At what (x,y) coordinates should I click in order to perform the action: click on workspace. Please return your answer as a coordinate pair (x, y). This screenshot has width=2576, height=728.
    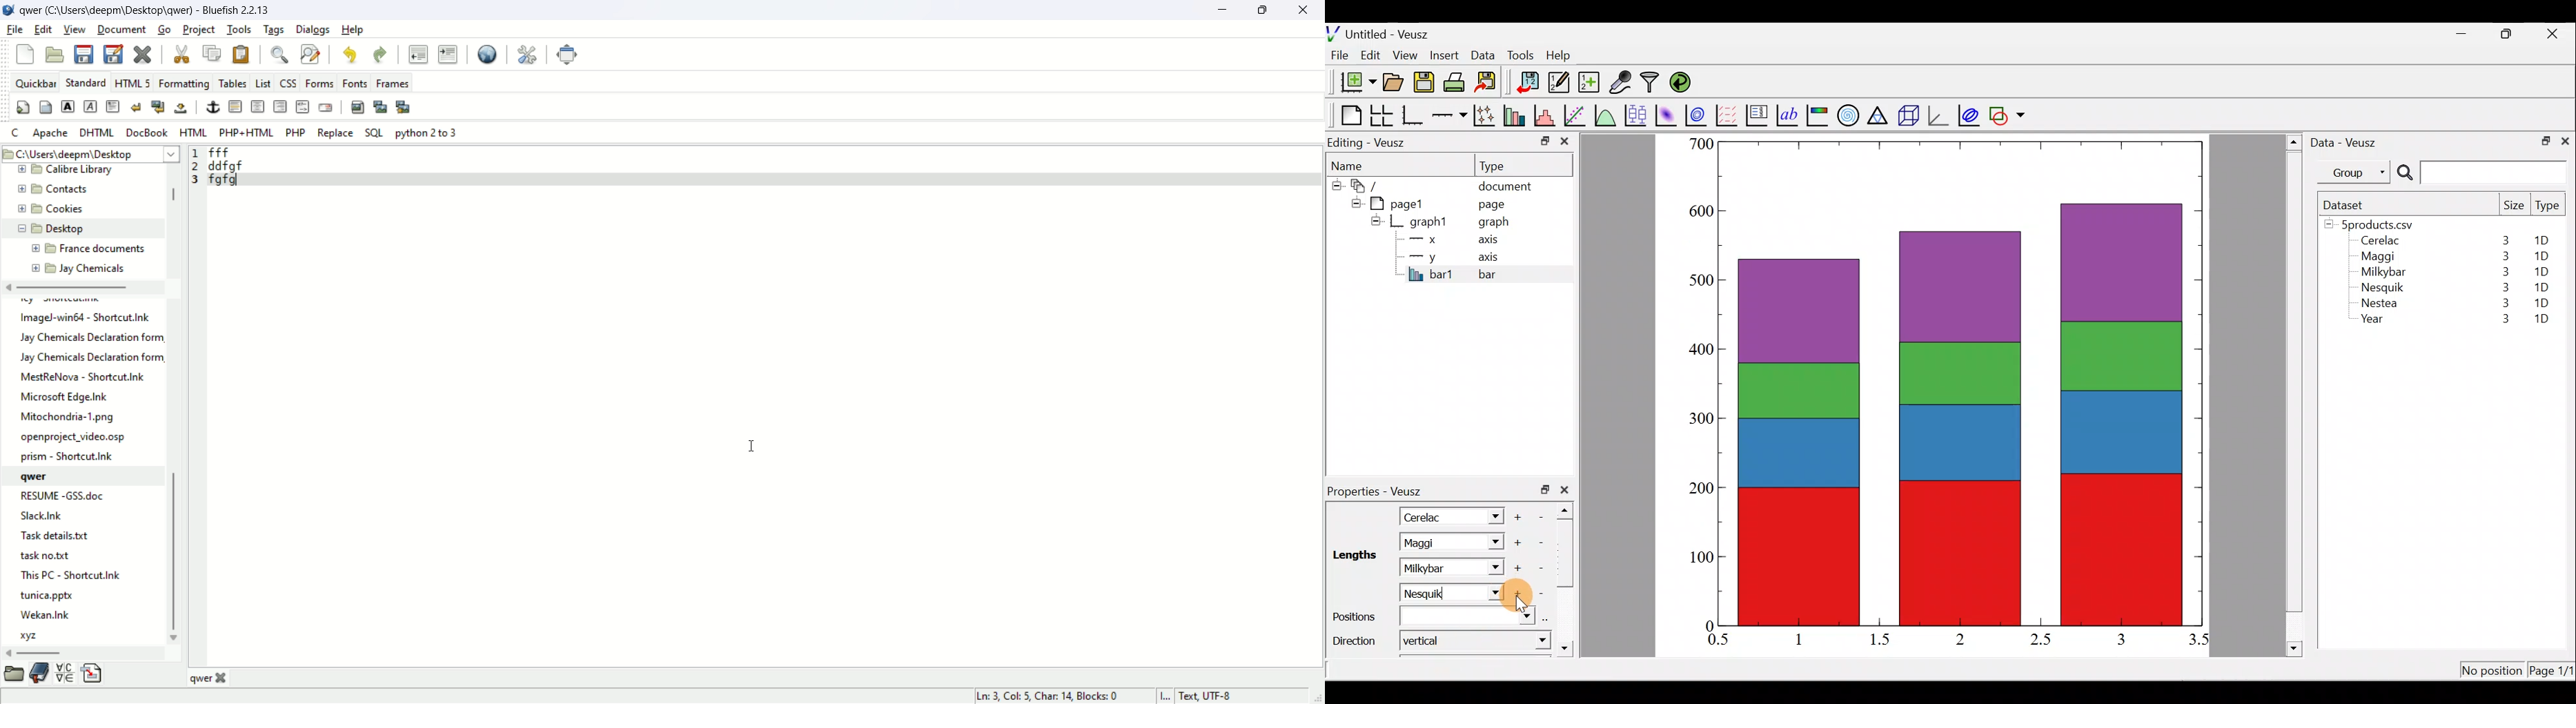
    Looking at the image, I should click on (764, 406).